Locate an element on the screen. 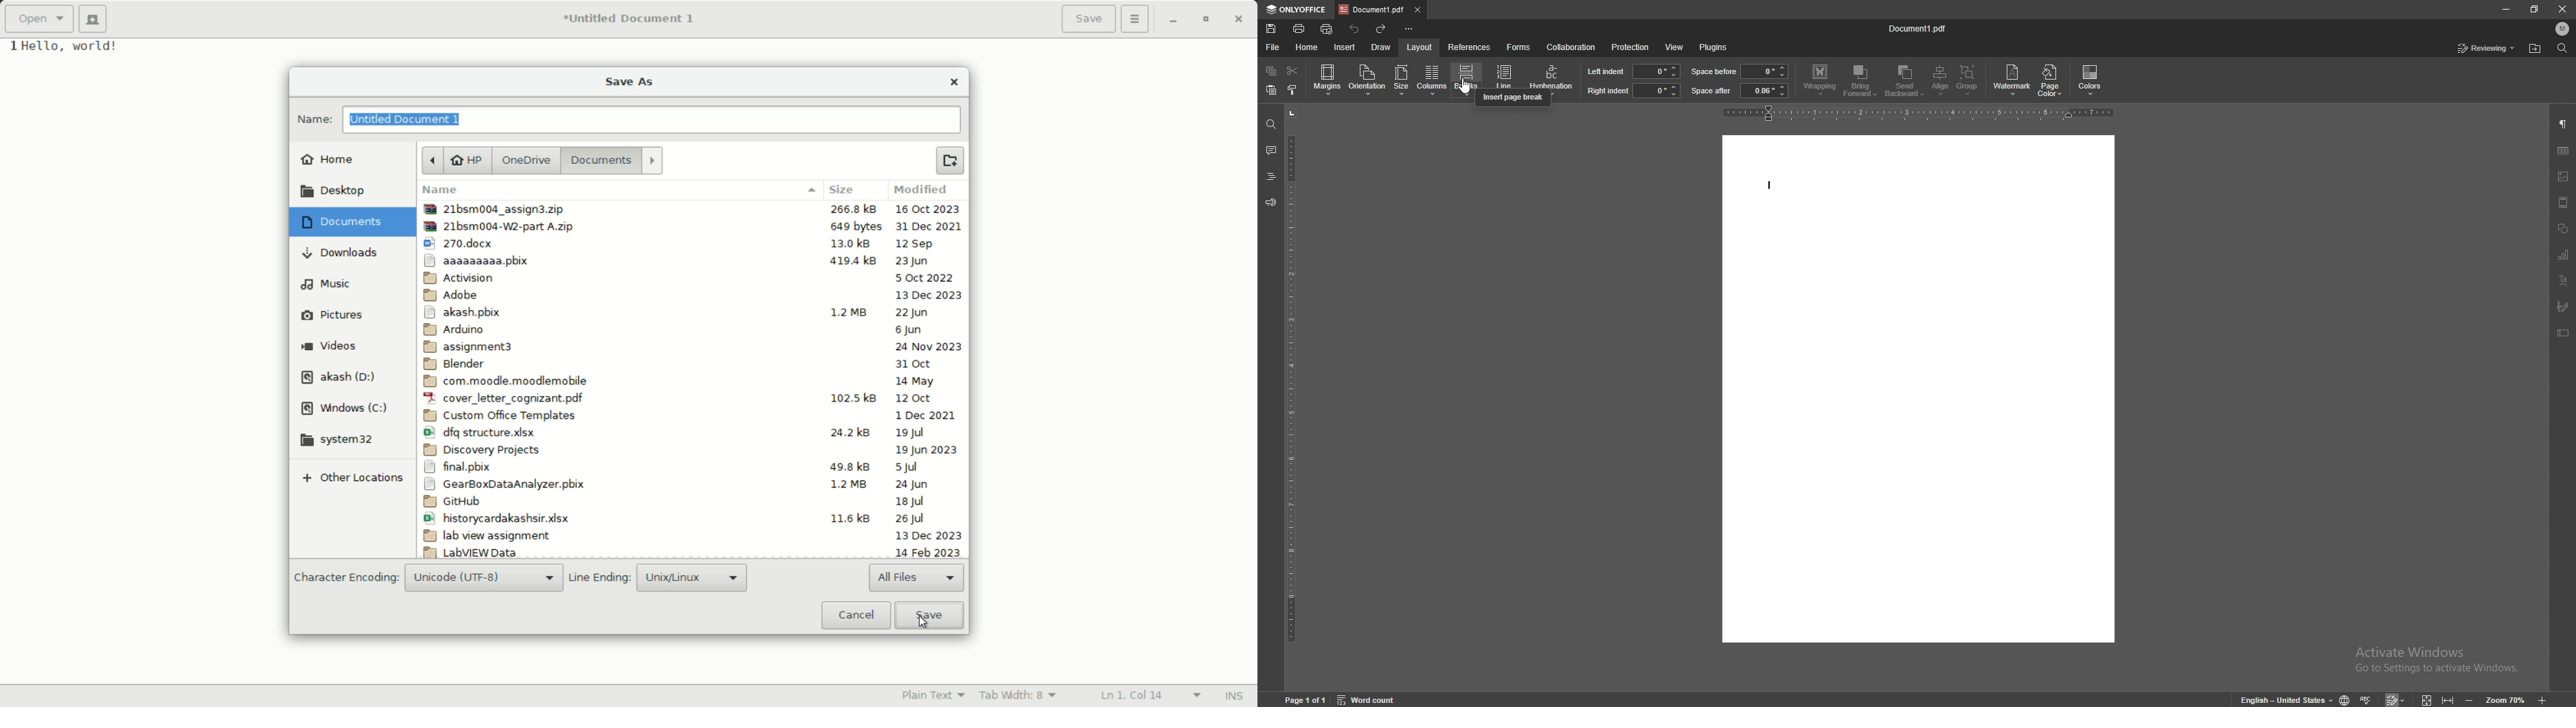  English - United States is located at coordinates (2282, 699).